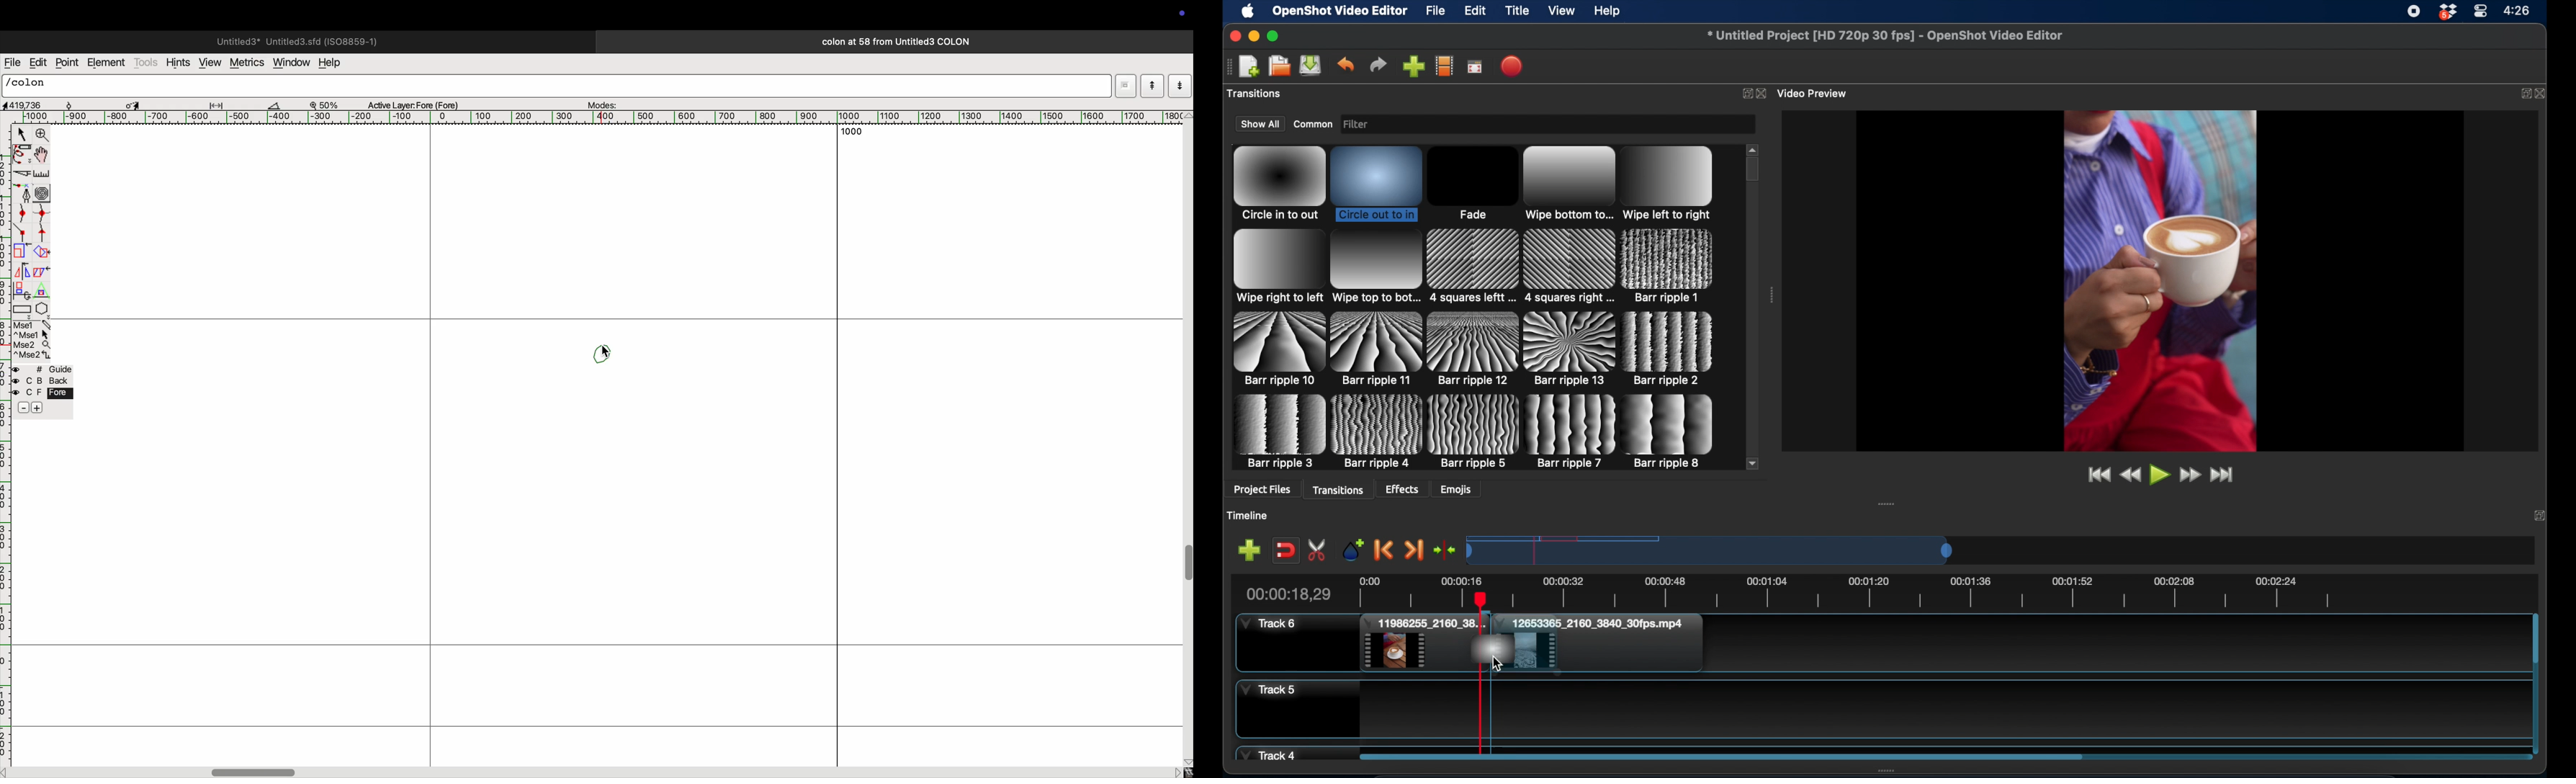 The height and width of the screenshot is (784, 2576). Describe the element at coordinates (1413, 66) in the screenshot. I see `import files` at that location.